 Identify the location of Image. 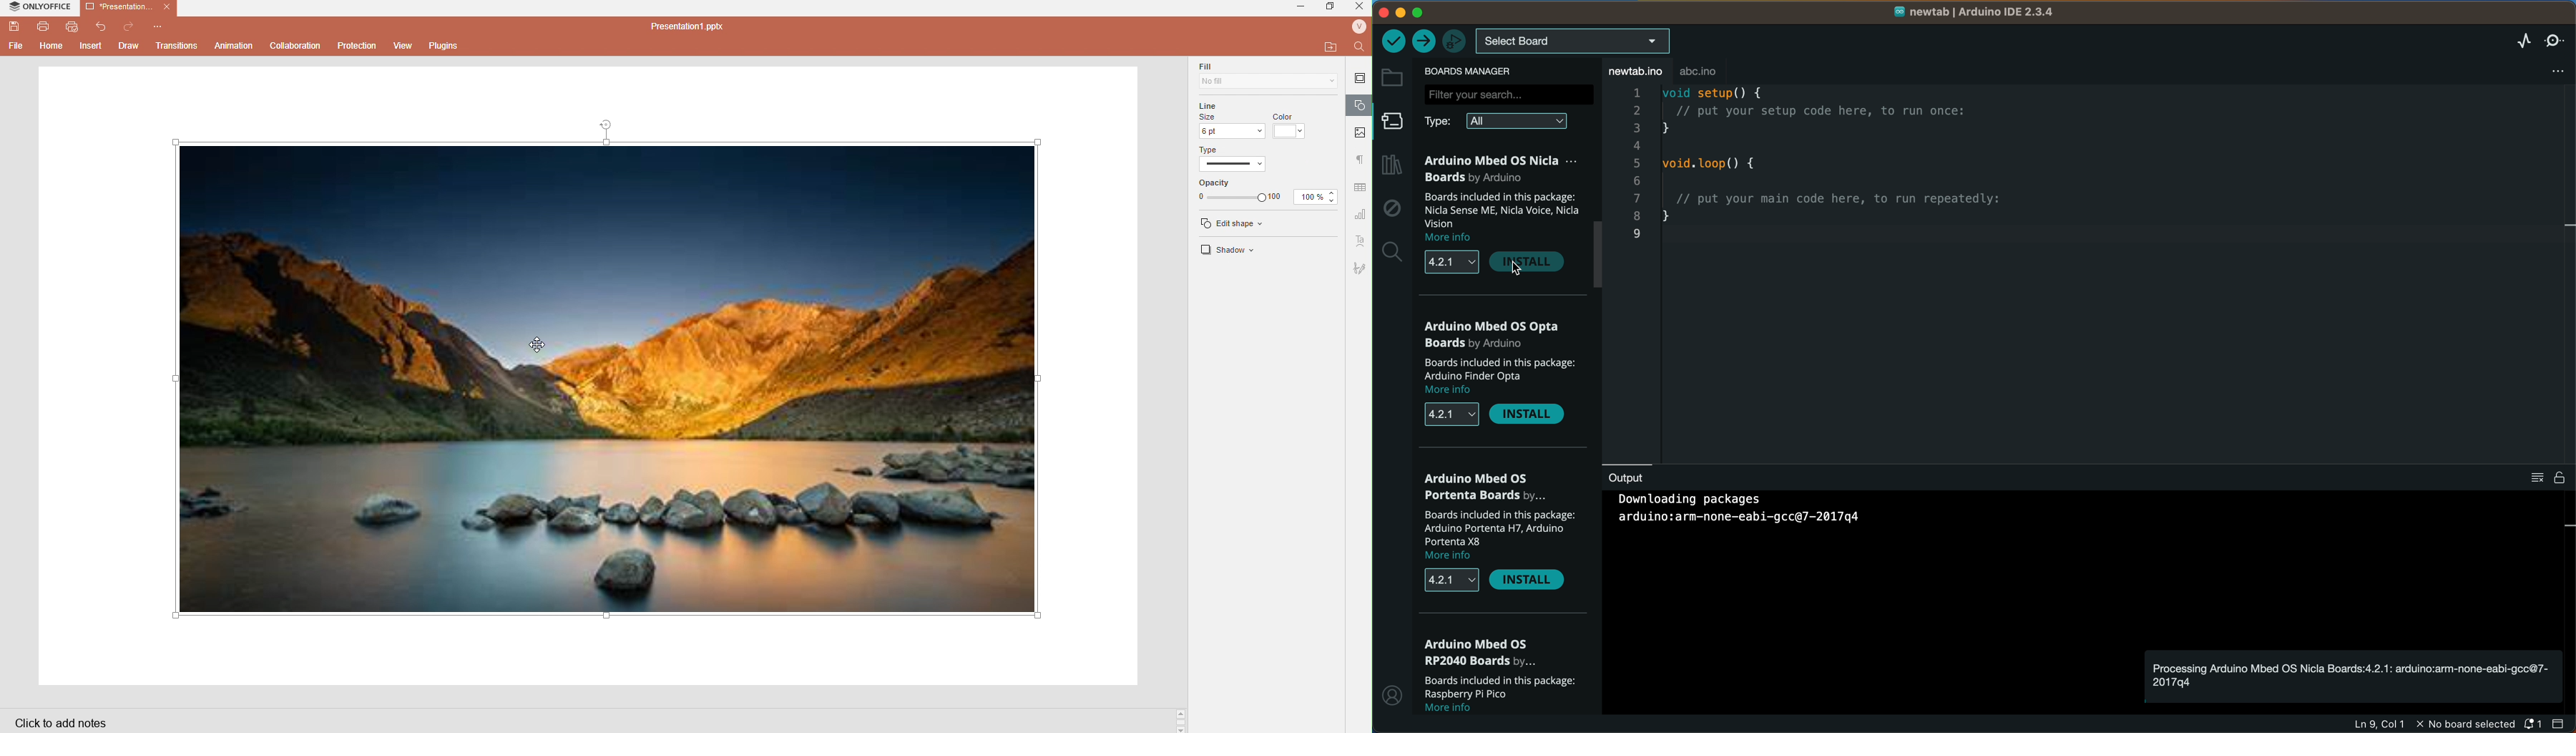
(615, 380).